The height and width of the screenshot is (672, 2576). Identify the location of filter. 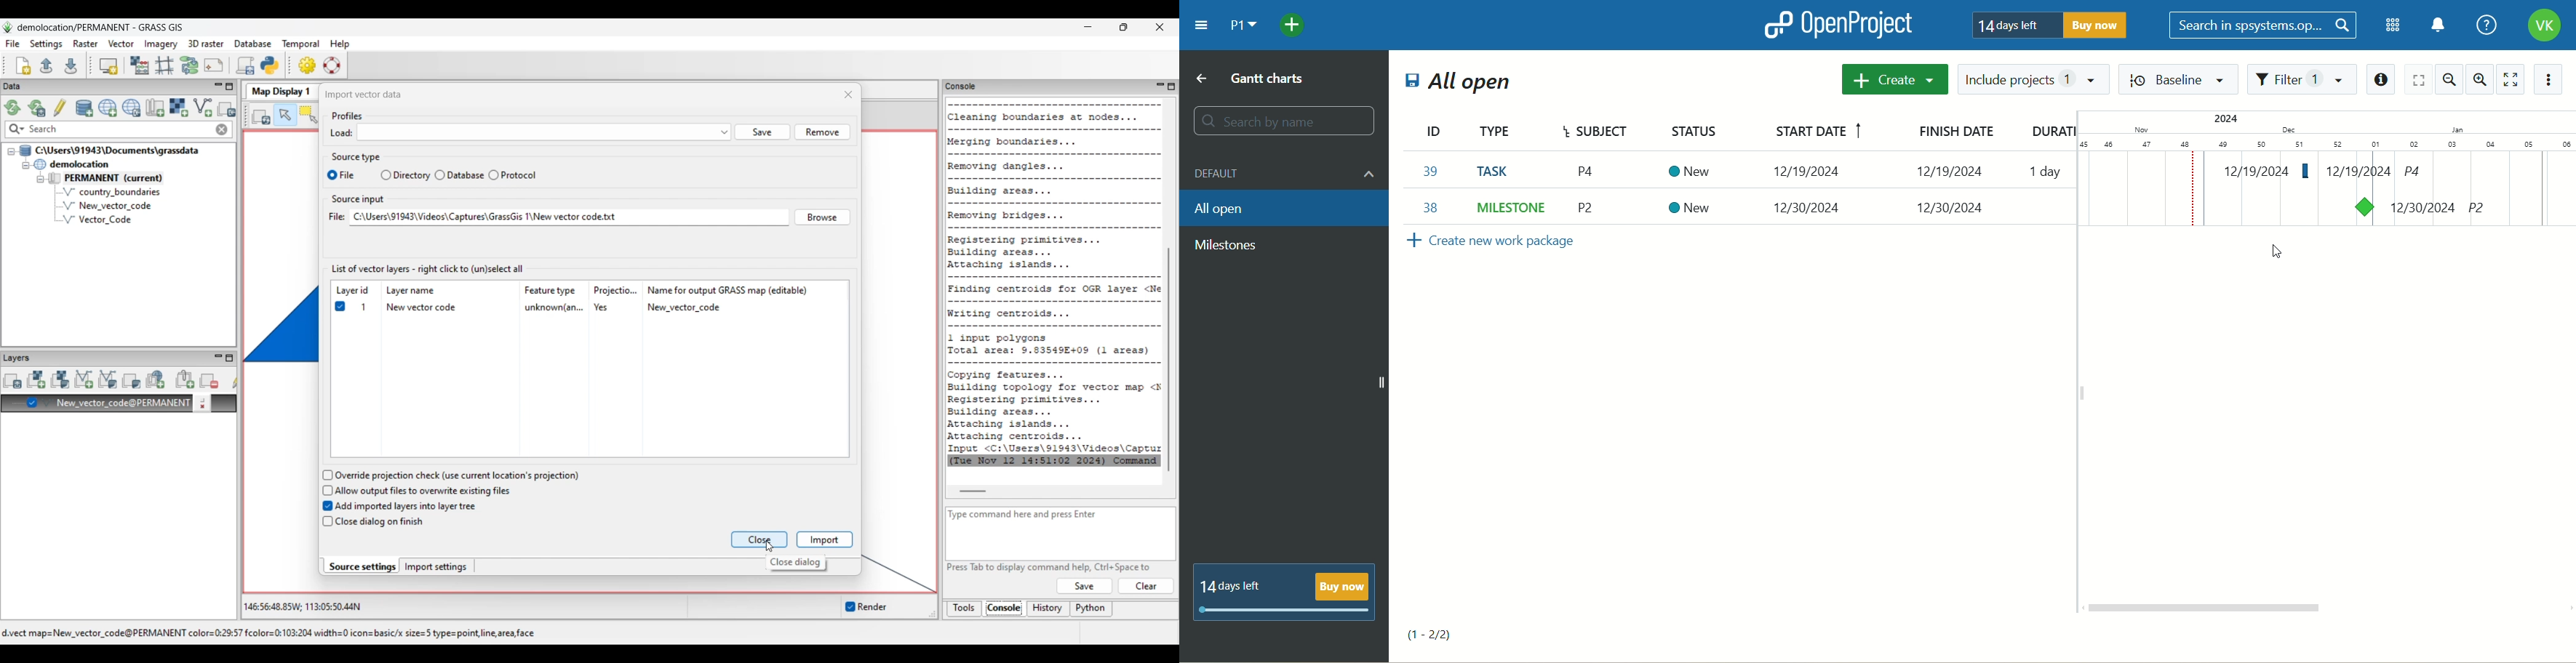
(2302, 79).